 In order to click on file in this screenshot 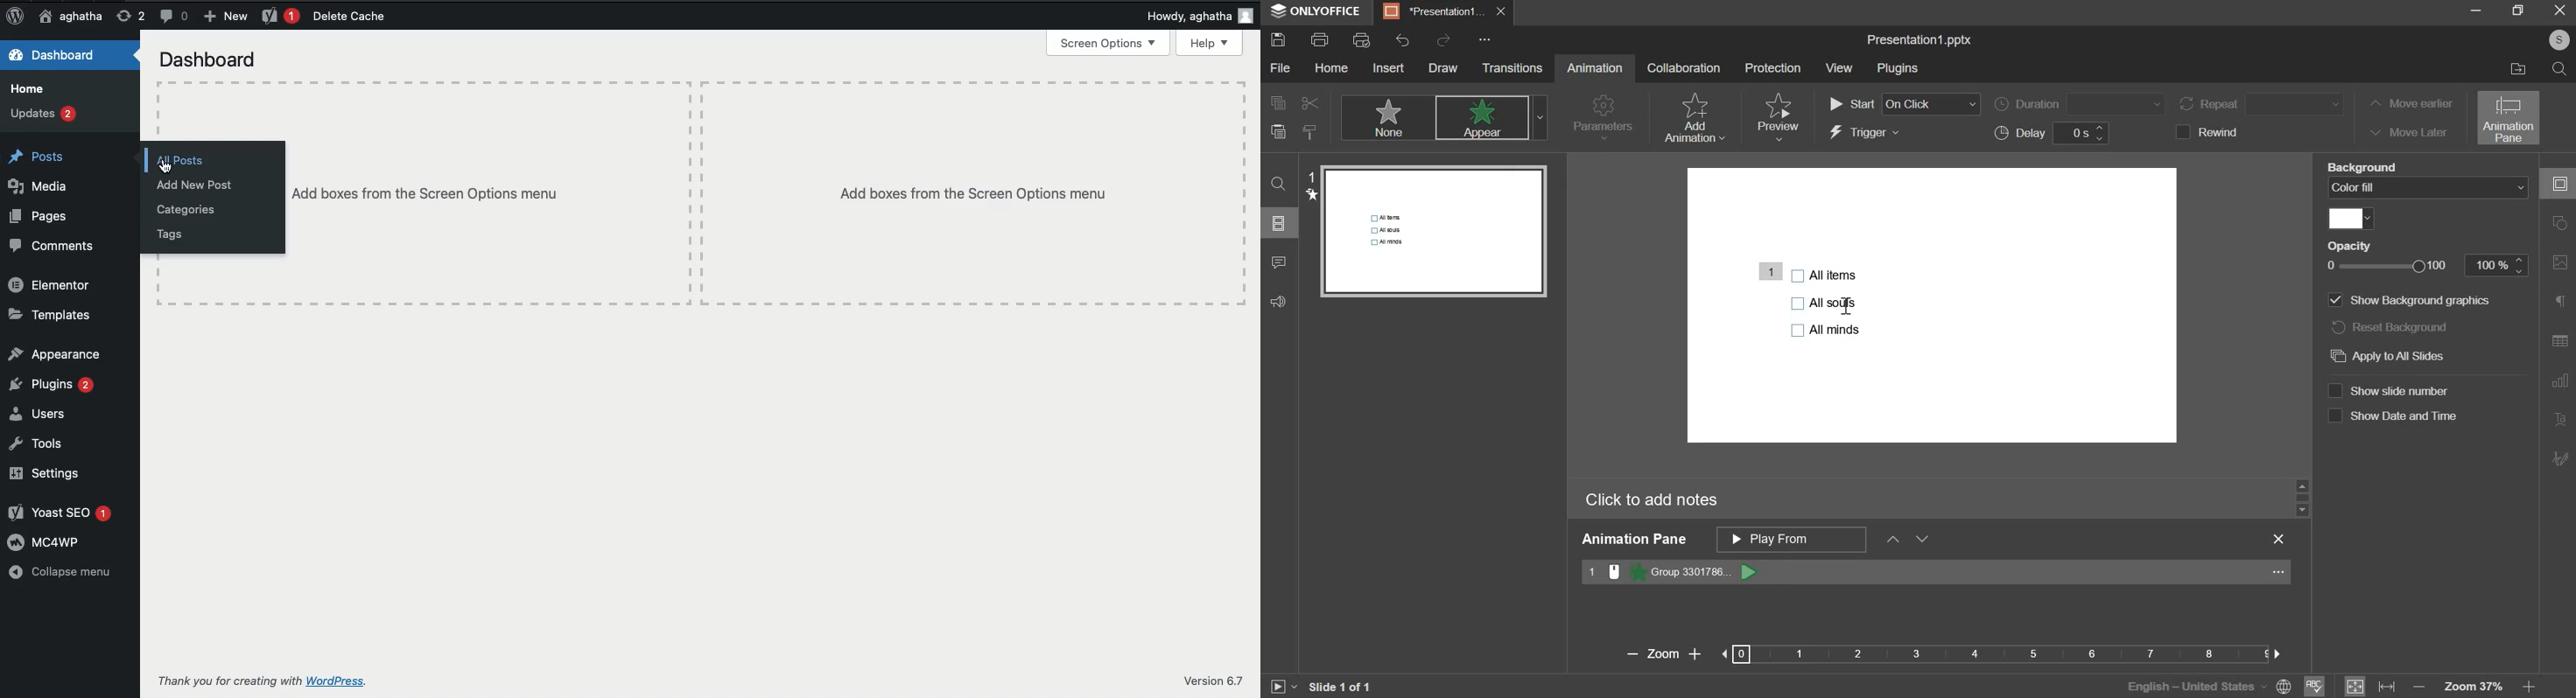, I will do `click(1281, 67)`.